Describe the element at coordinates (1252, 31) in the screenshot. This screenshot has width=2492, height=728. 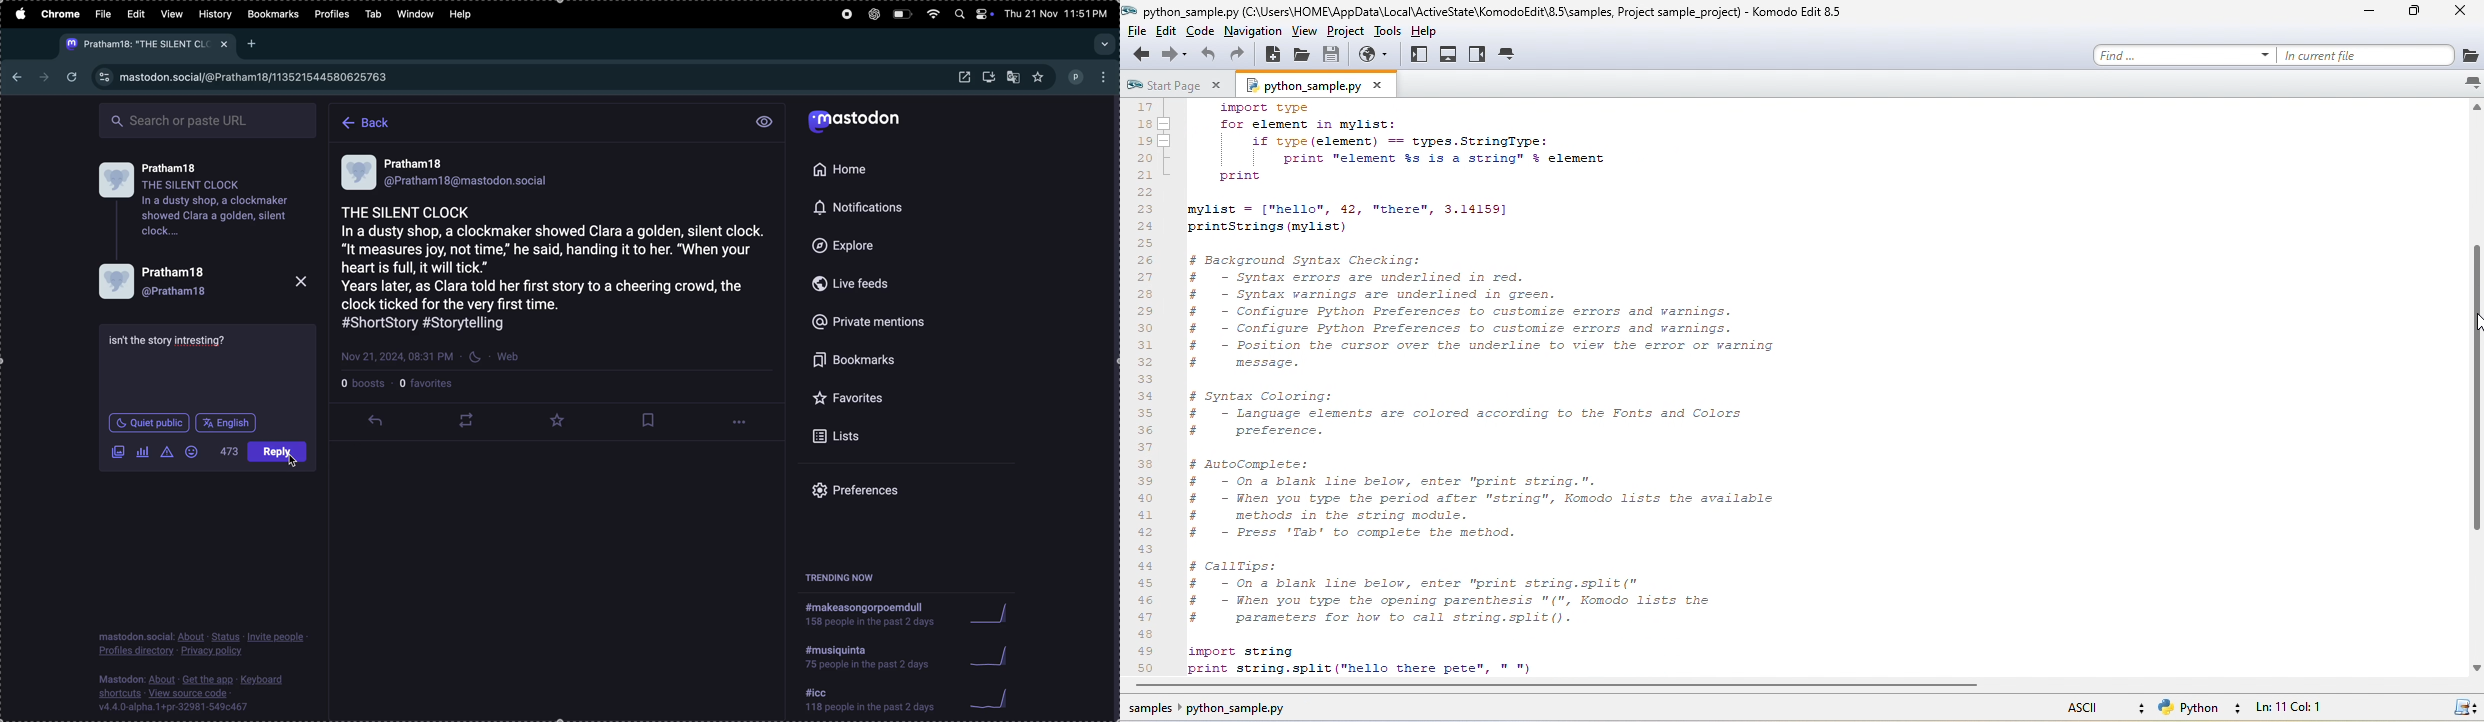
I see `navigation` at that location.